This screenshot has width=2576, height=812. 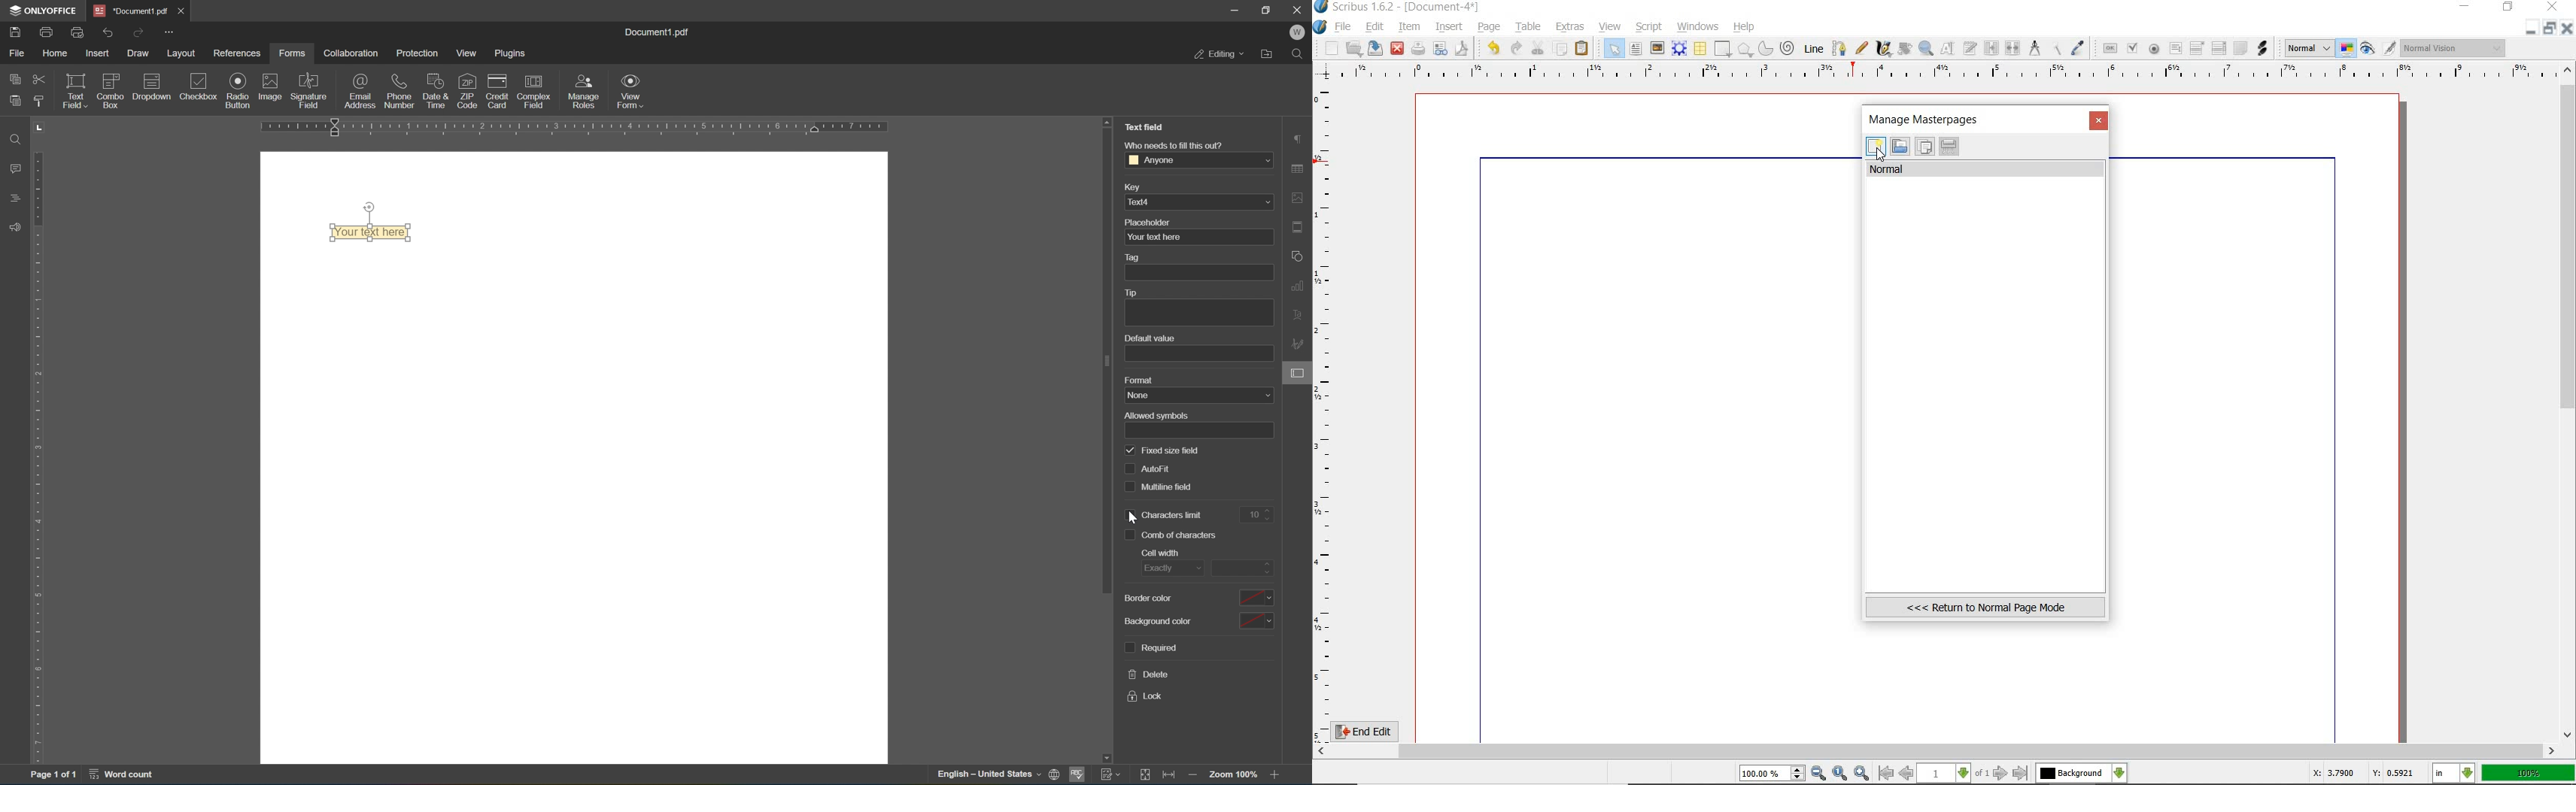 What do you see at coordinates (1448, 26) in the screenshot?
I see `insert` at bounding box center [1448, 26].